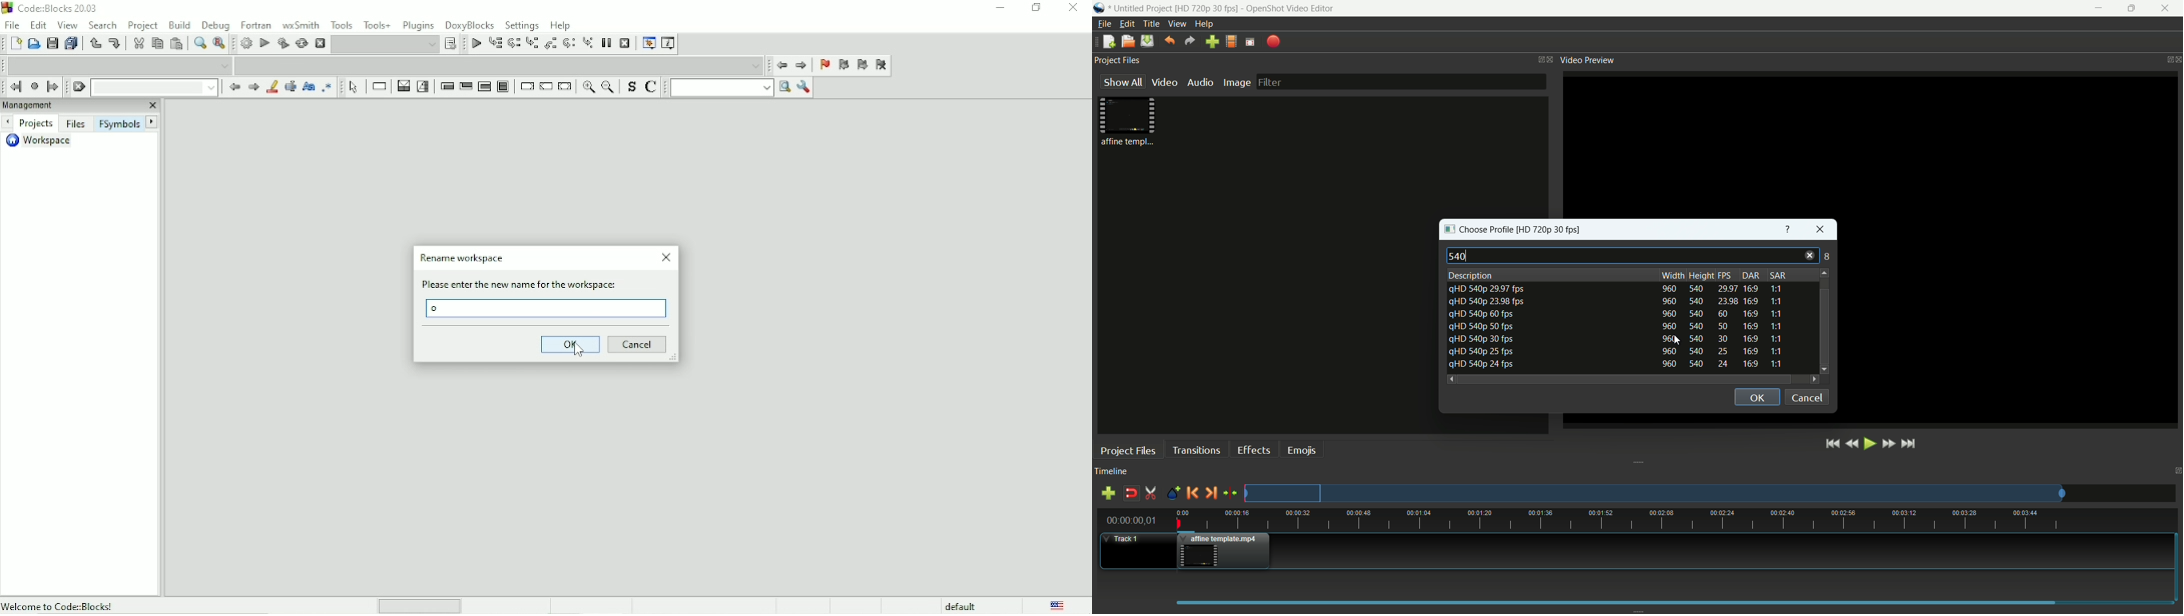 This screenshot has width=2184, height=616. Describe the element at coordinates (326, 87) in the screenshot. I see `Use regex` at that location.